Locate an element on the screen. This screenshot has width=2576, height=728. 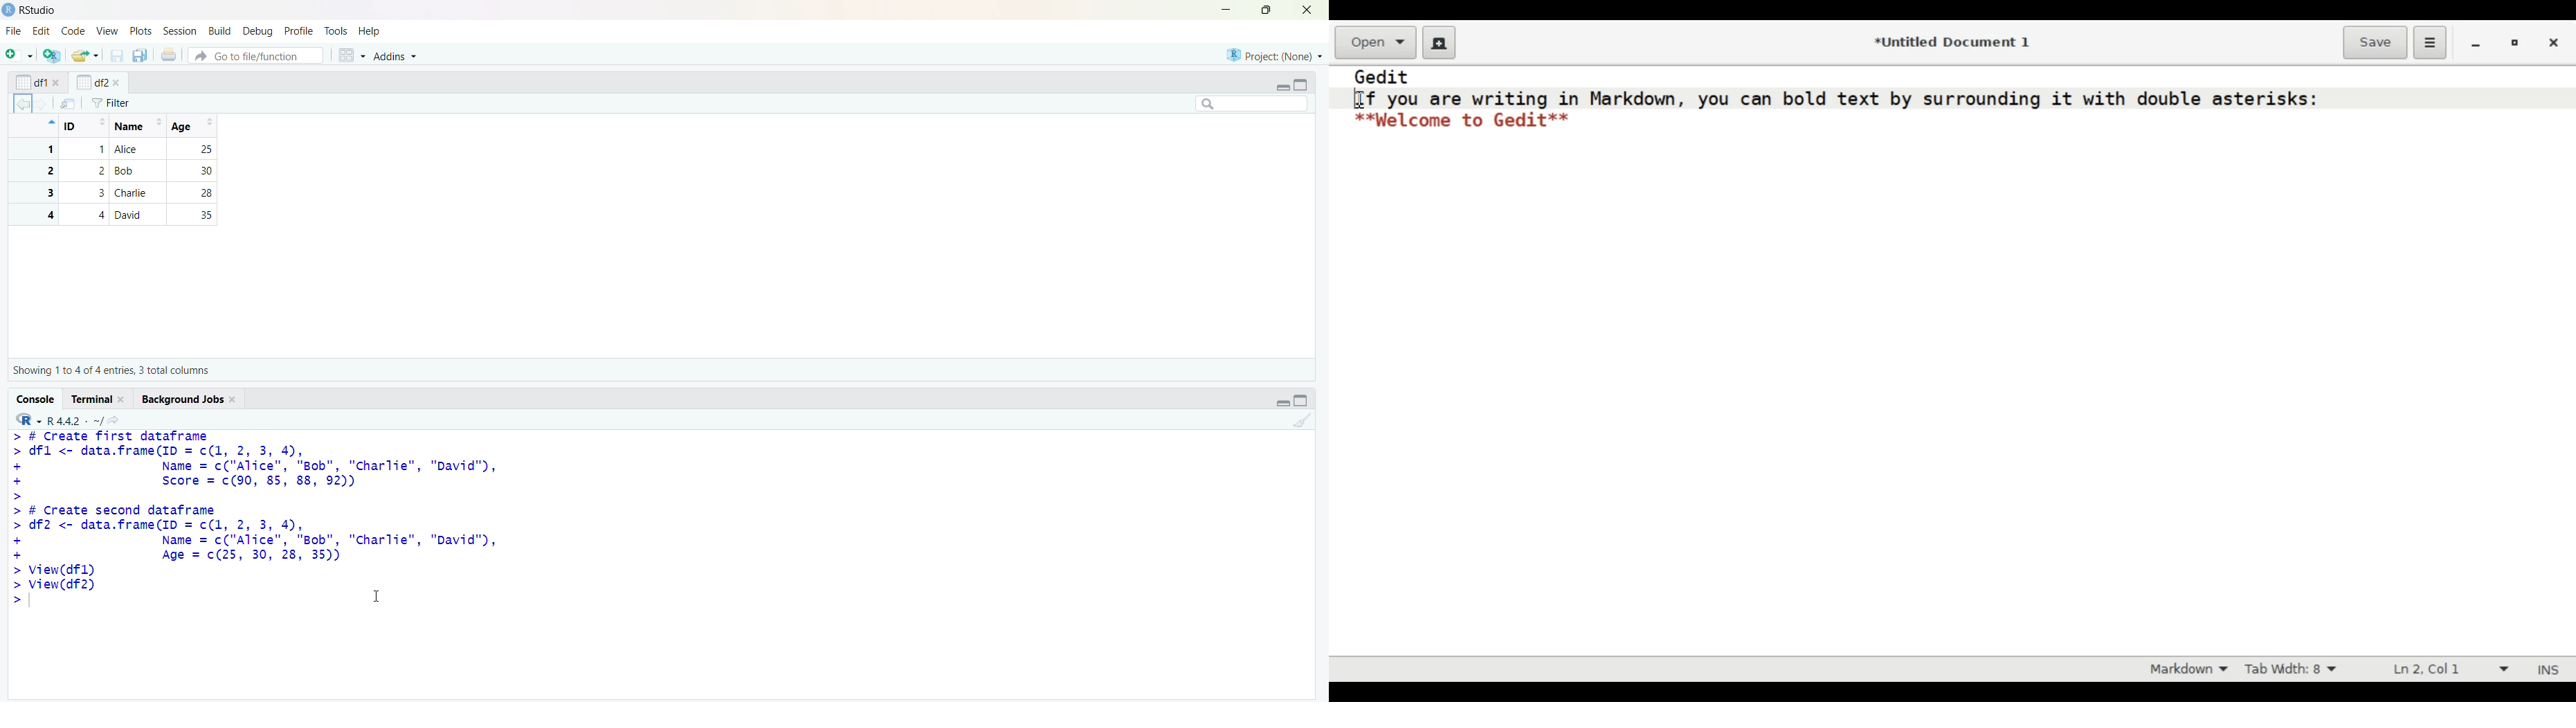
close is located at coordinates (1307, 10).